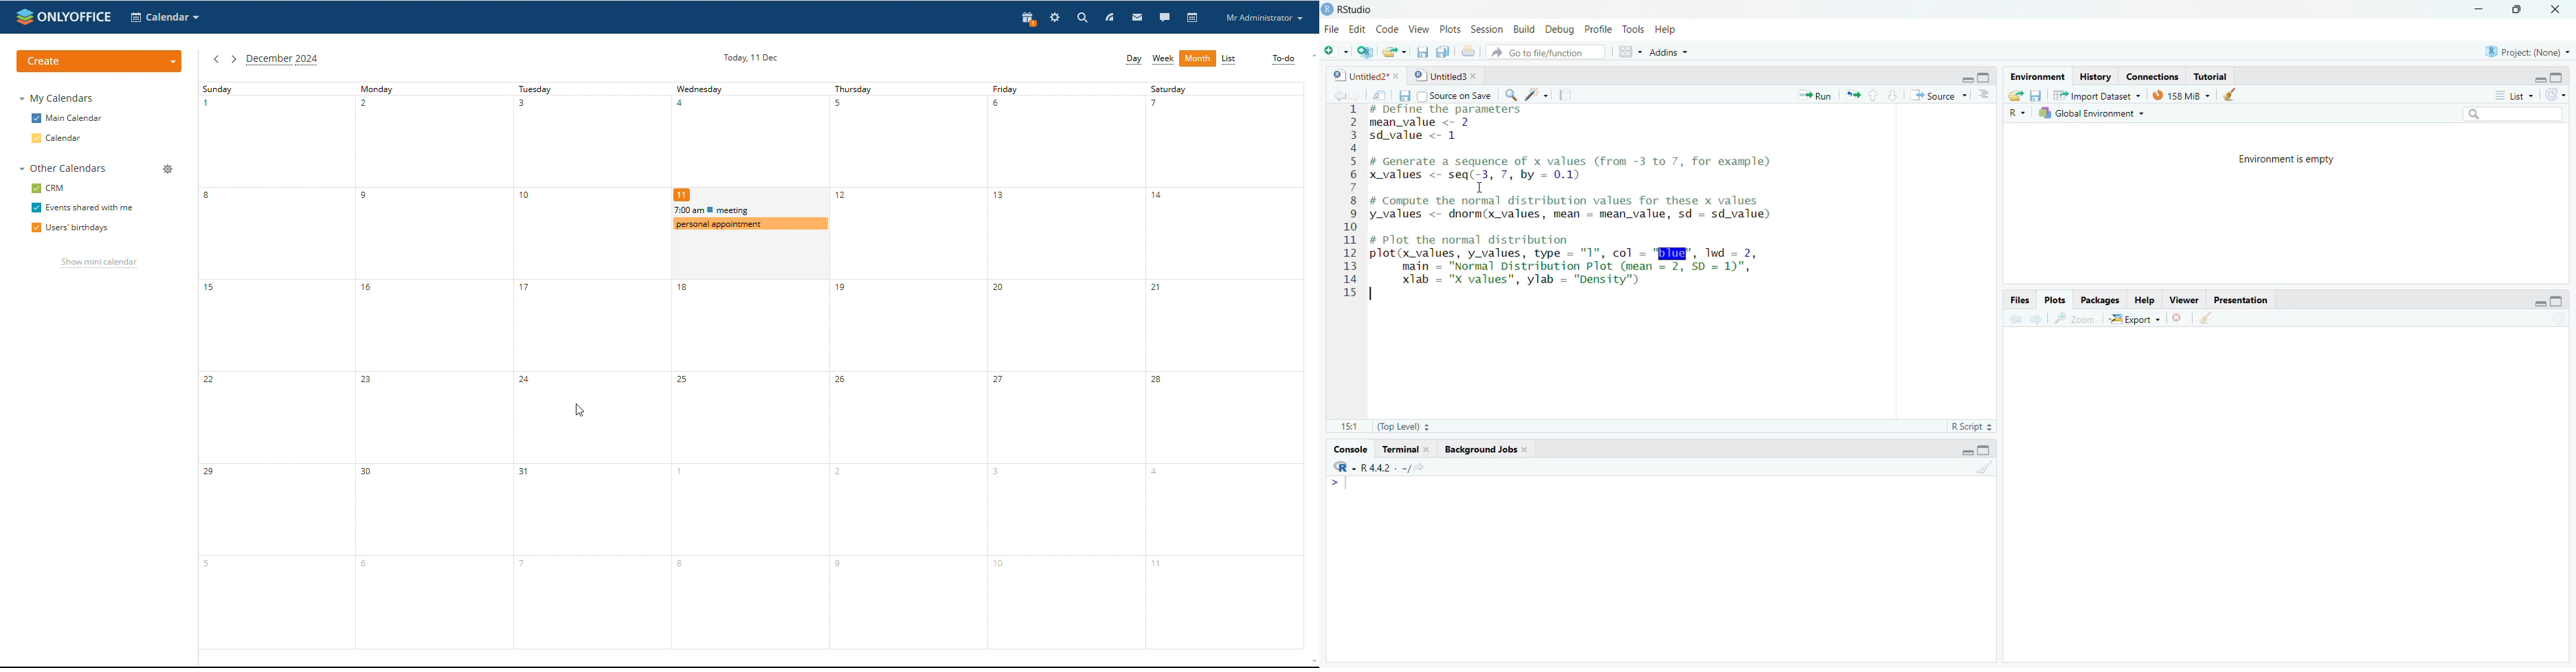 The height and width of the screenshot is (672, 2576). What do you see at coordinates (2212, 76) in the screenshot?
I see `Tutorial` at bounding box center [2212, 76].